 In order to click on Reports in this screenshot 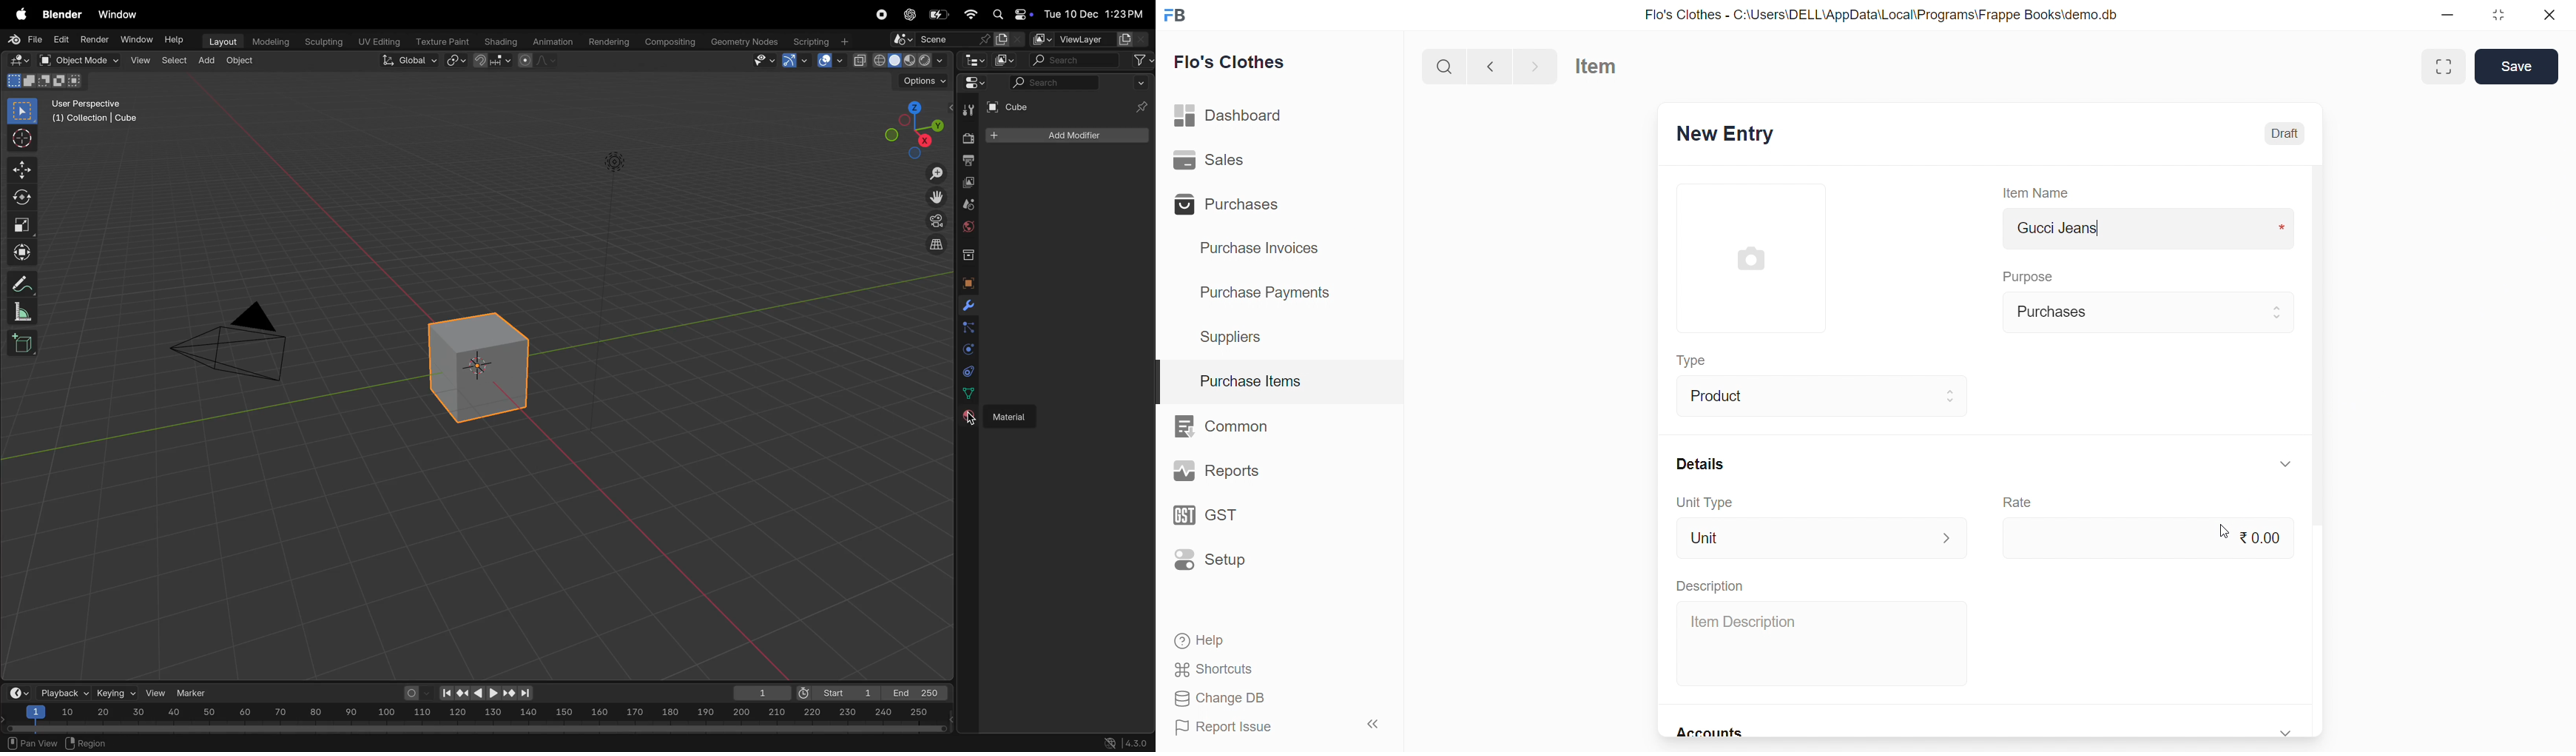, I will do `click(1218, 471)`.